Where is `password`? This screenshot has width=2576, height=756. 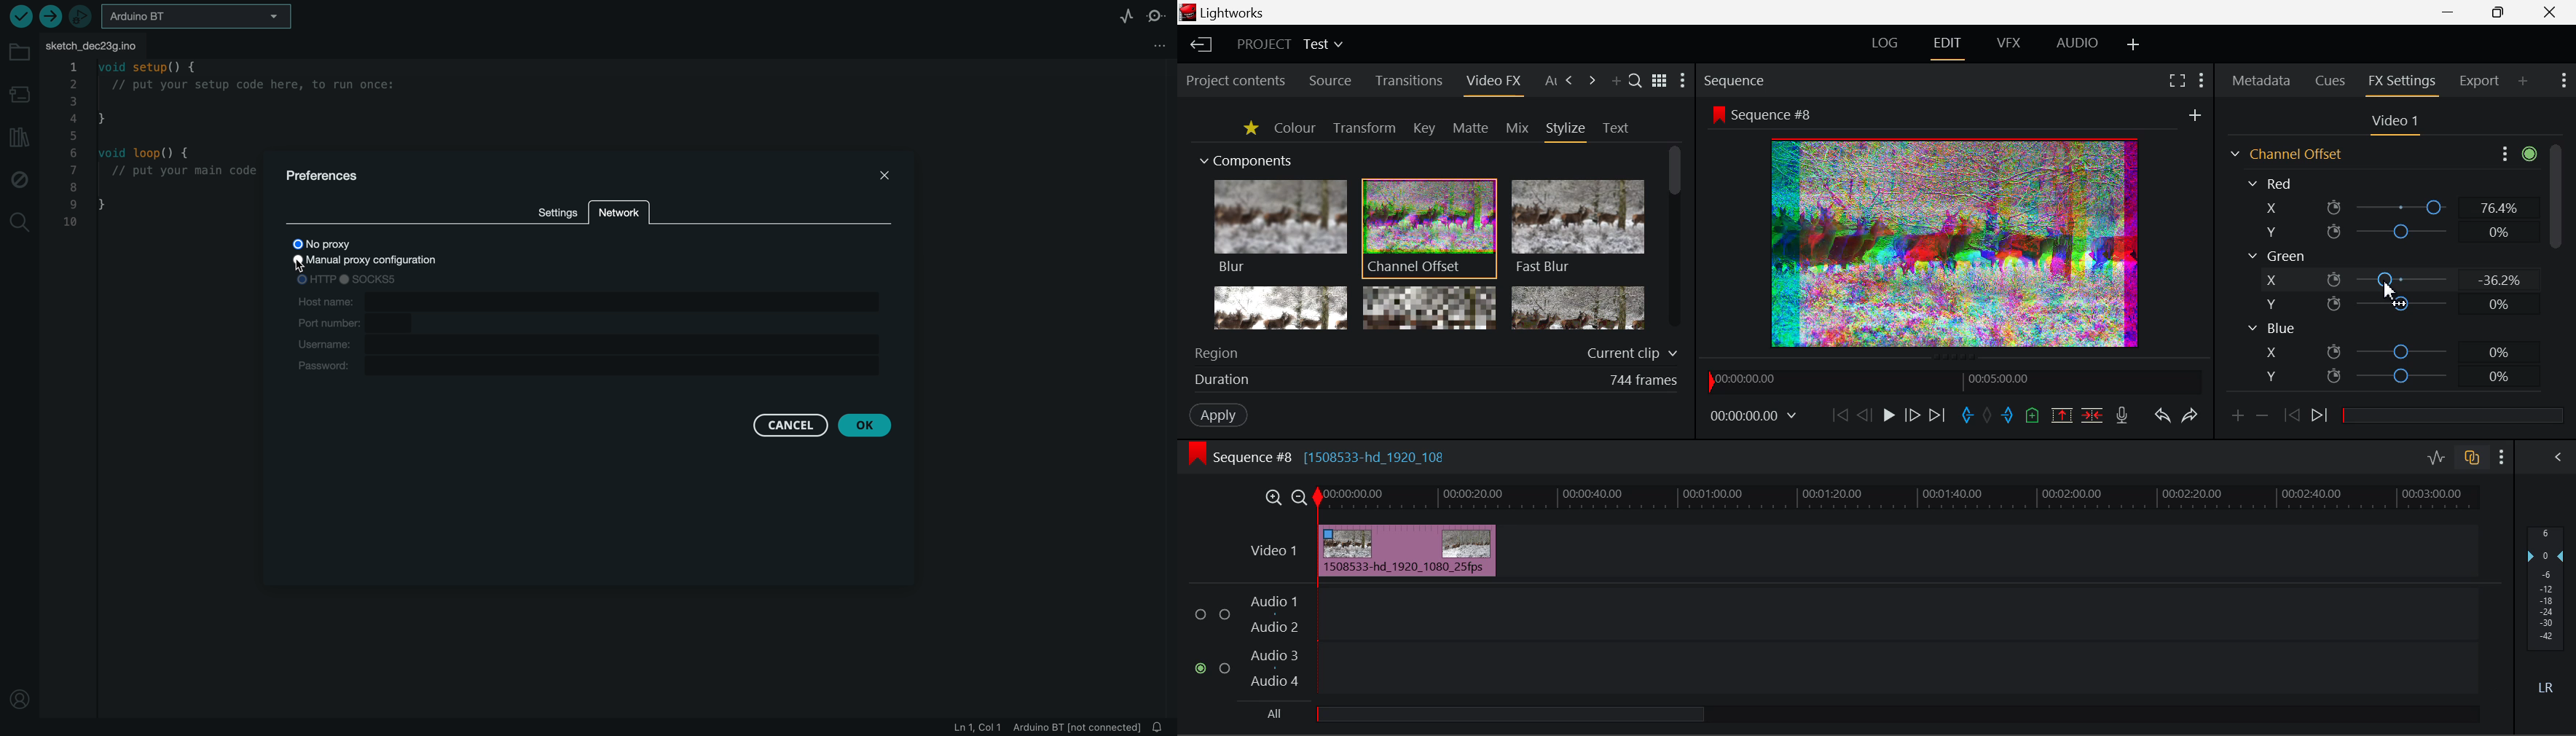
password is located at coordinates (587, 367).